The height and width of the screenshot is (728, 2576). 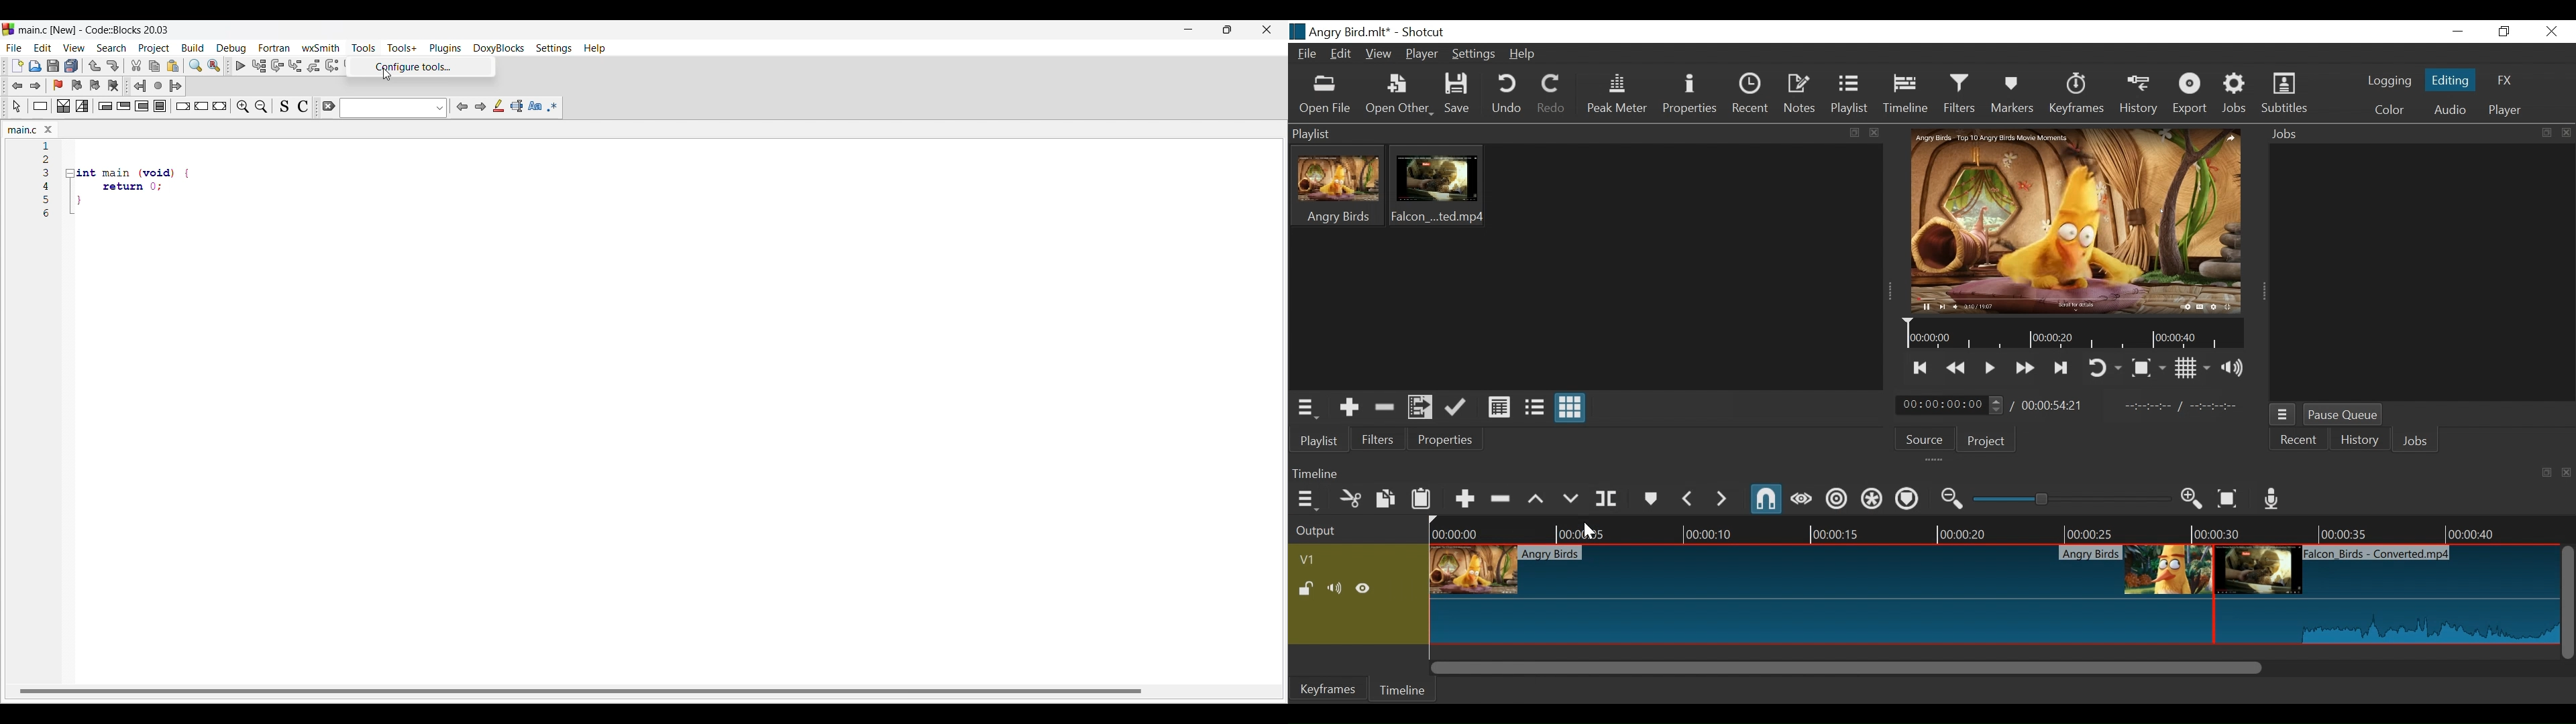 I want to click on Playlist Panel, so click(x=1586, y=135).